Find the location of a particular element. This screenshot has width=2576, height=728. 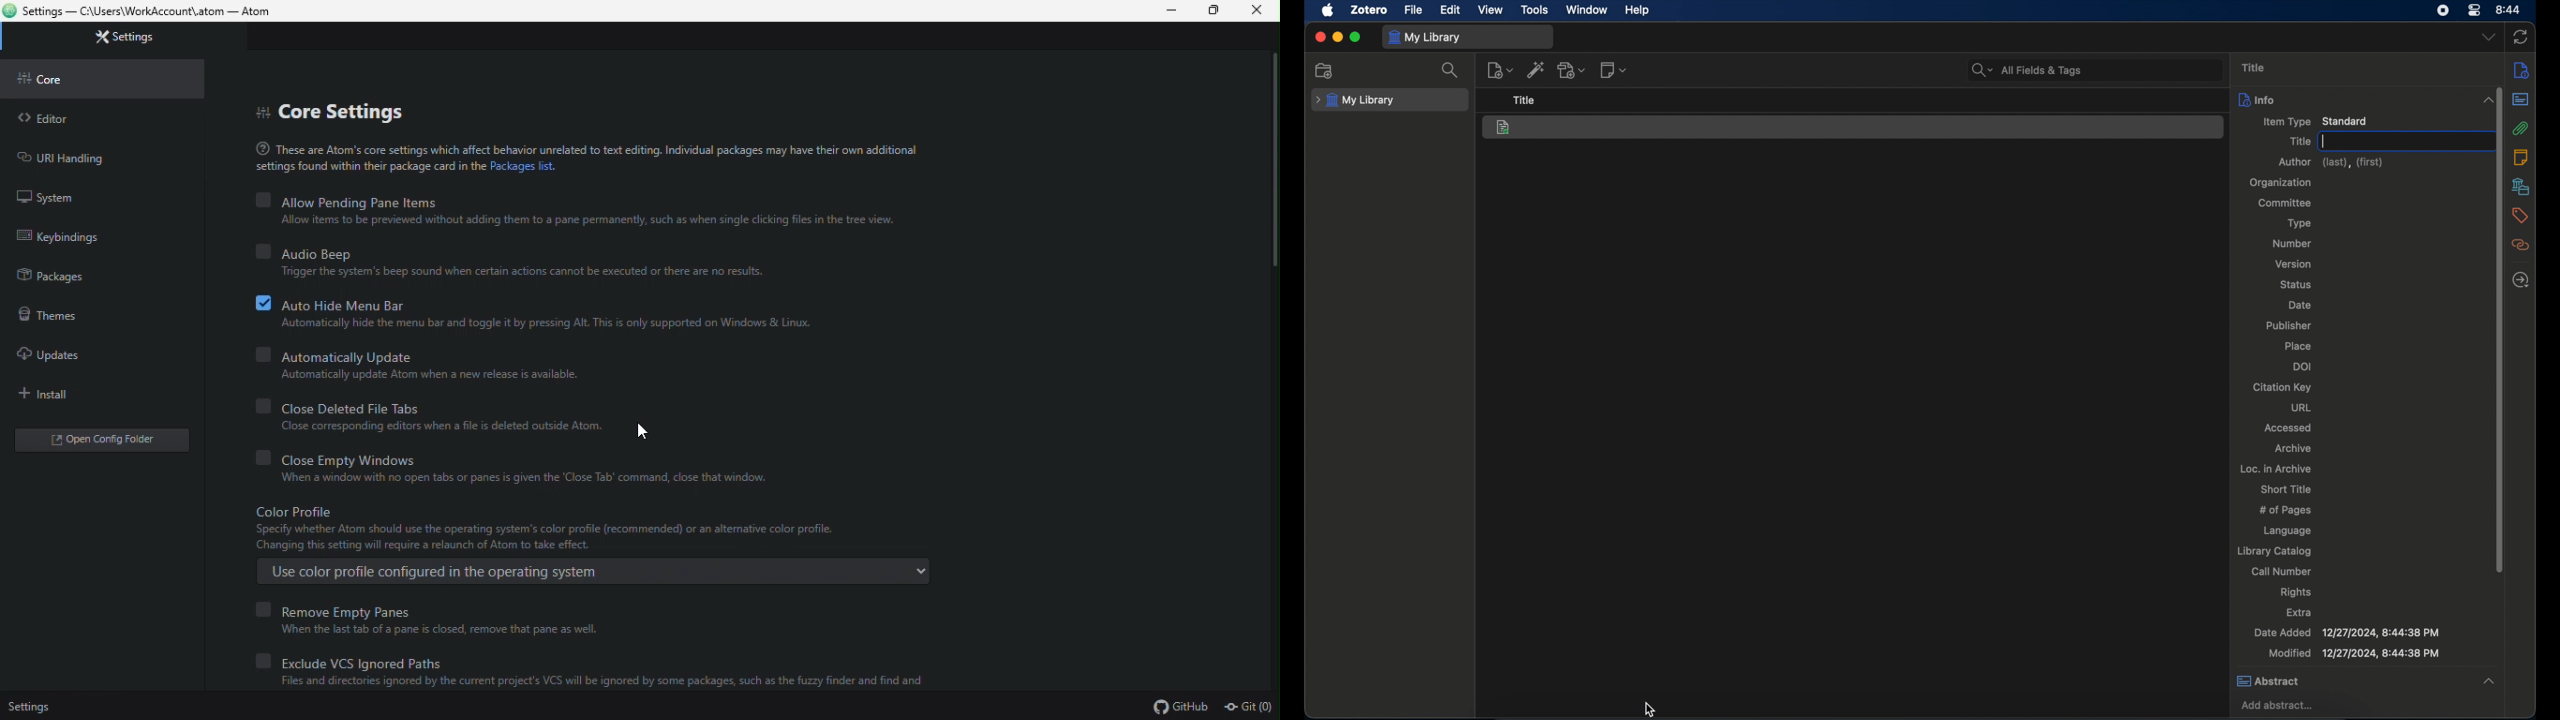

Themes is located at coordinates (96, 313).